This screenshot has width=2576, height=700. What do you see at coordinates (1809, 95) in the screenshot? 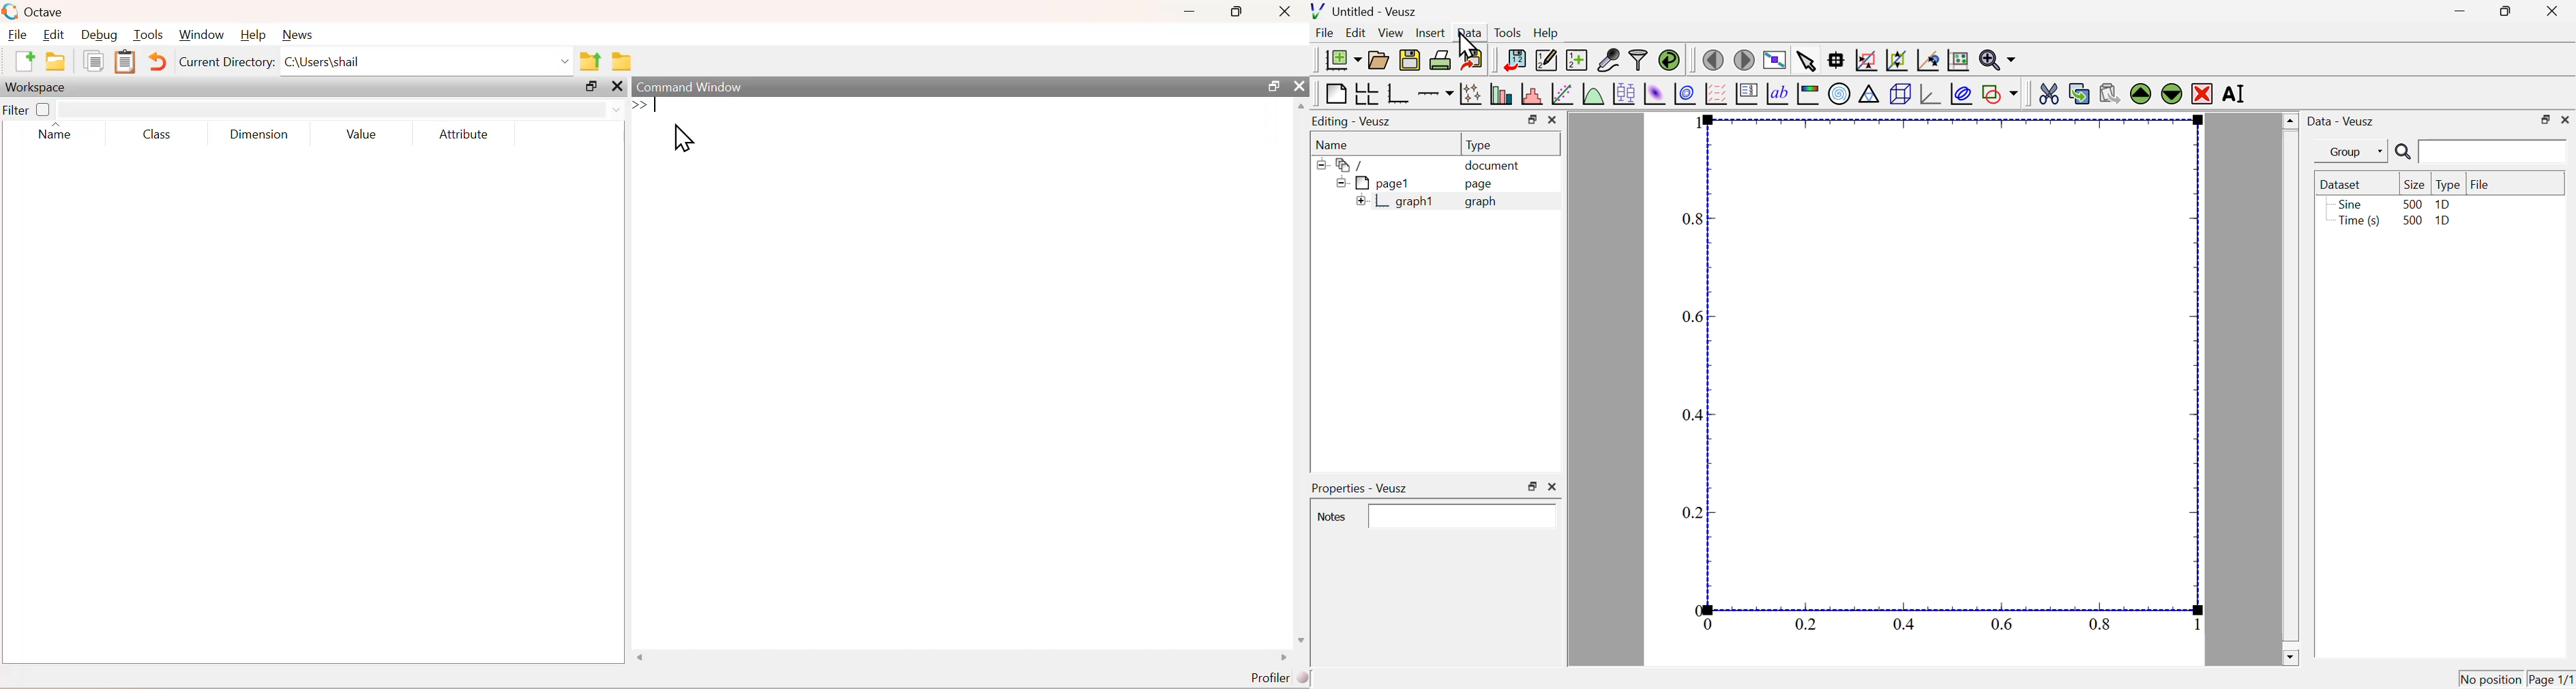
I see `image color bar` at bounding box center [1809, 95].